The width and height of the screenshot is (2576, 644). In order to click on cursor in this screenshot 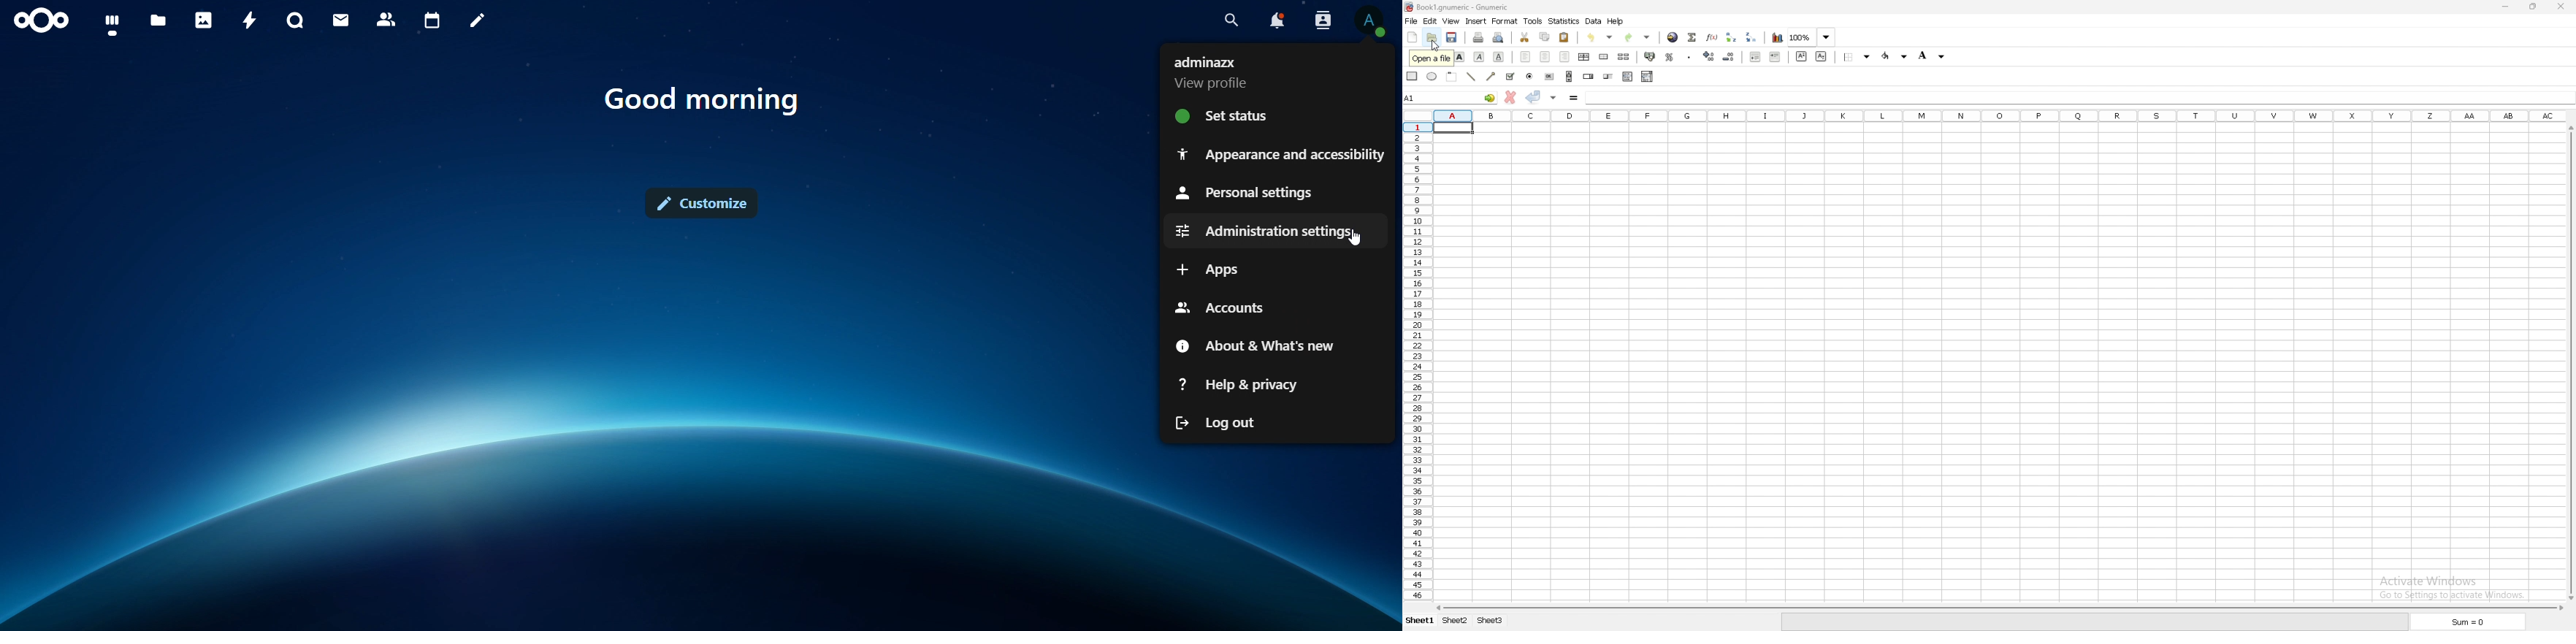, I will do `click(1356, 240)`.